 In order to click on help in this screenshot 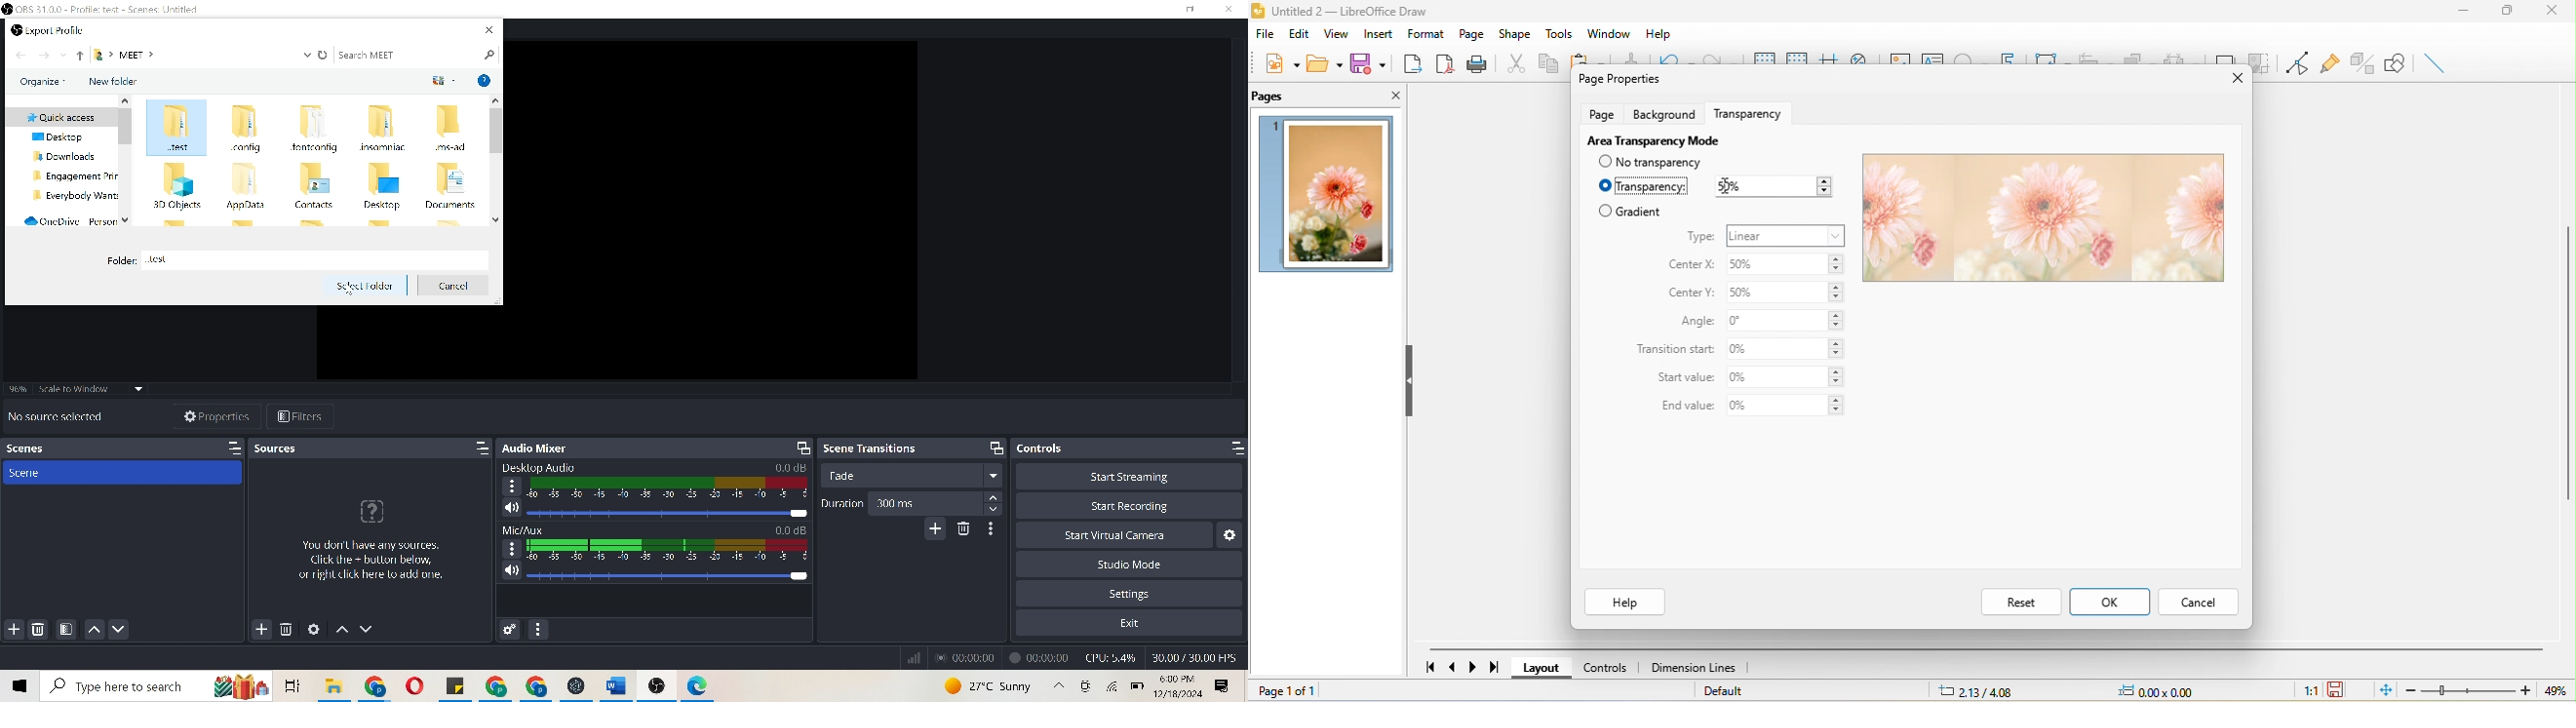, I will do `click(484, 81)`.